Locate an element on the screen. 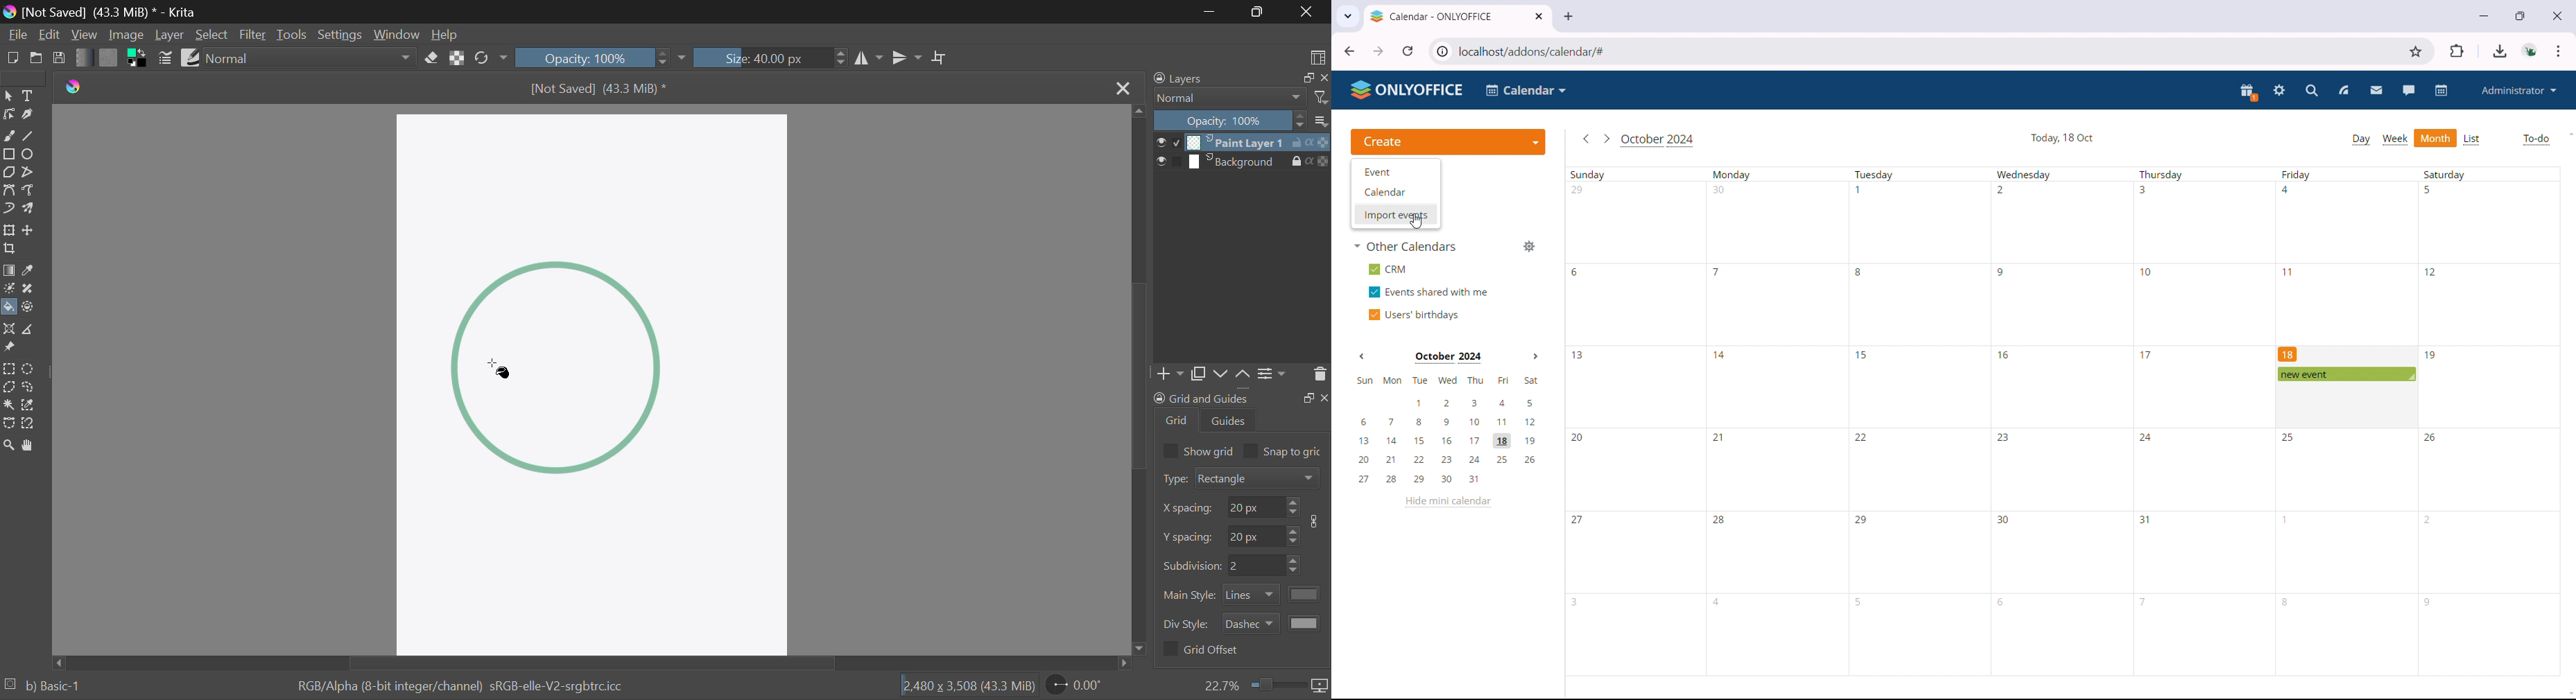 The width and height of the screenshot is (2576, 700). Zoom is located at coordinates (9, 444).